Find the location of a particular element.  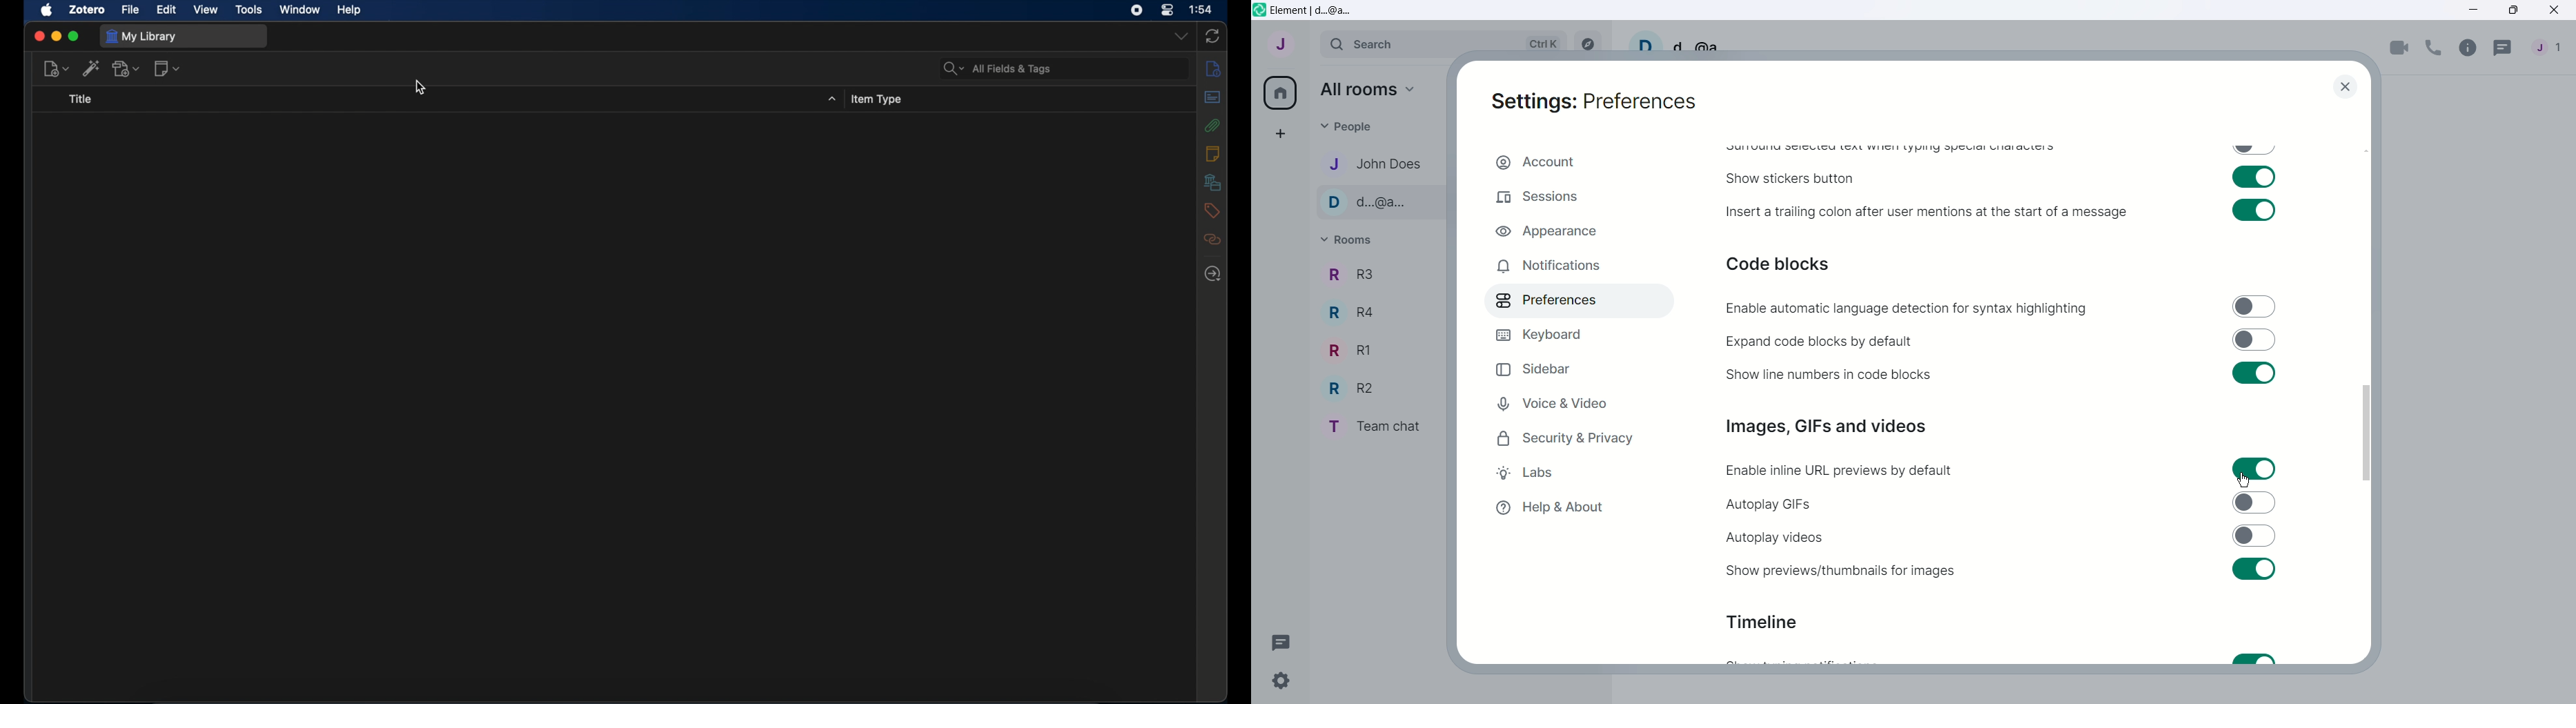

Quick Settings is located at coordinates (1281, 681).